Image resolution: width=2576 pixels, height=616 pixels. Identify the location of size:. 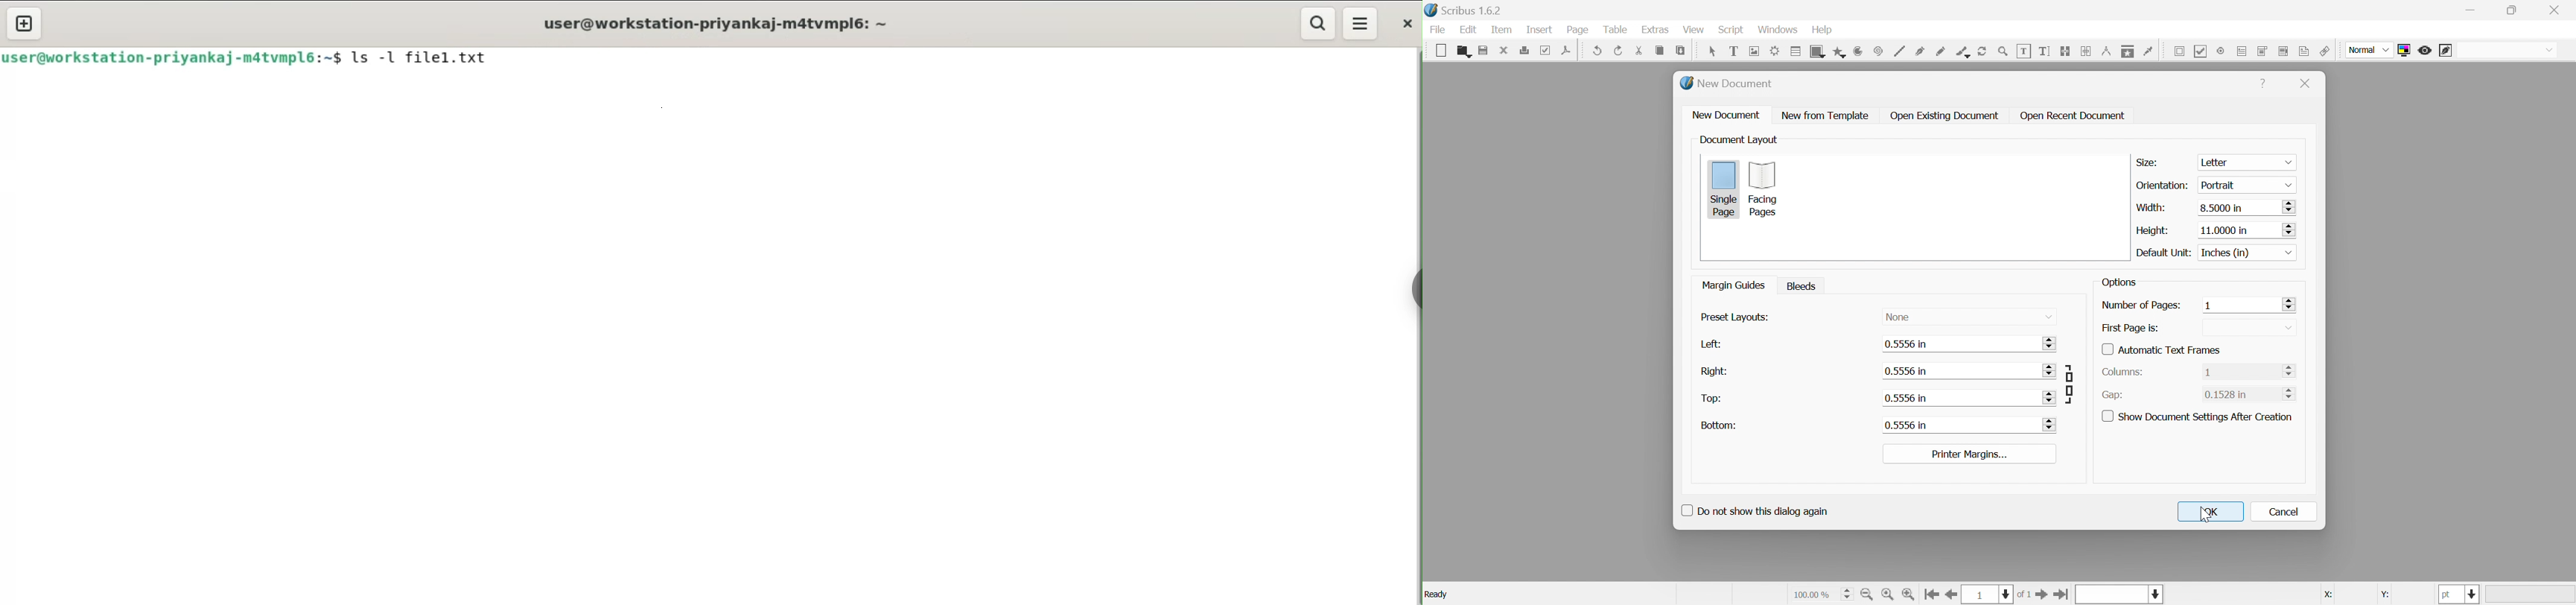
(2150, 162).